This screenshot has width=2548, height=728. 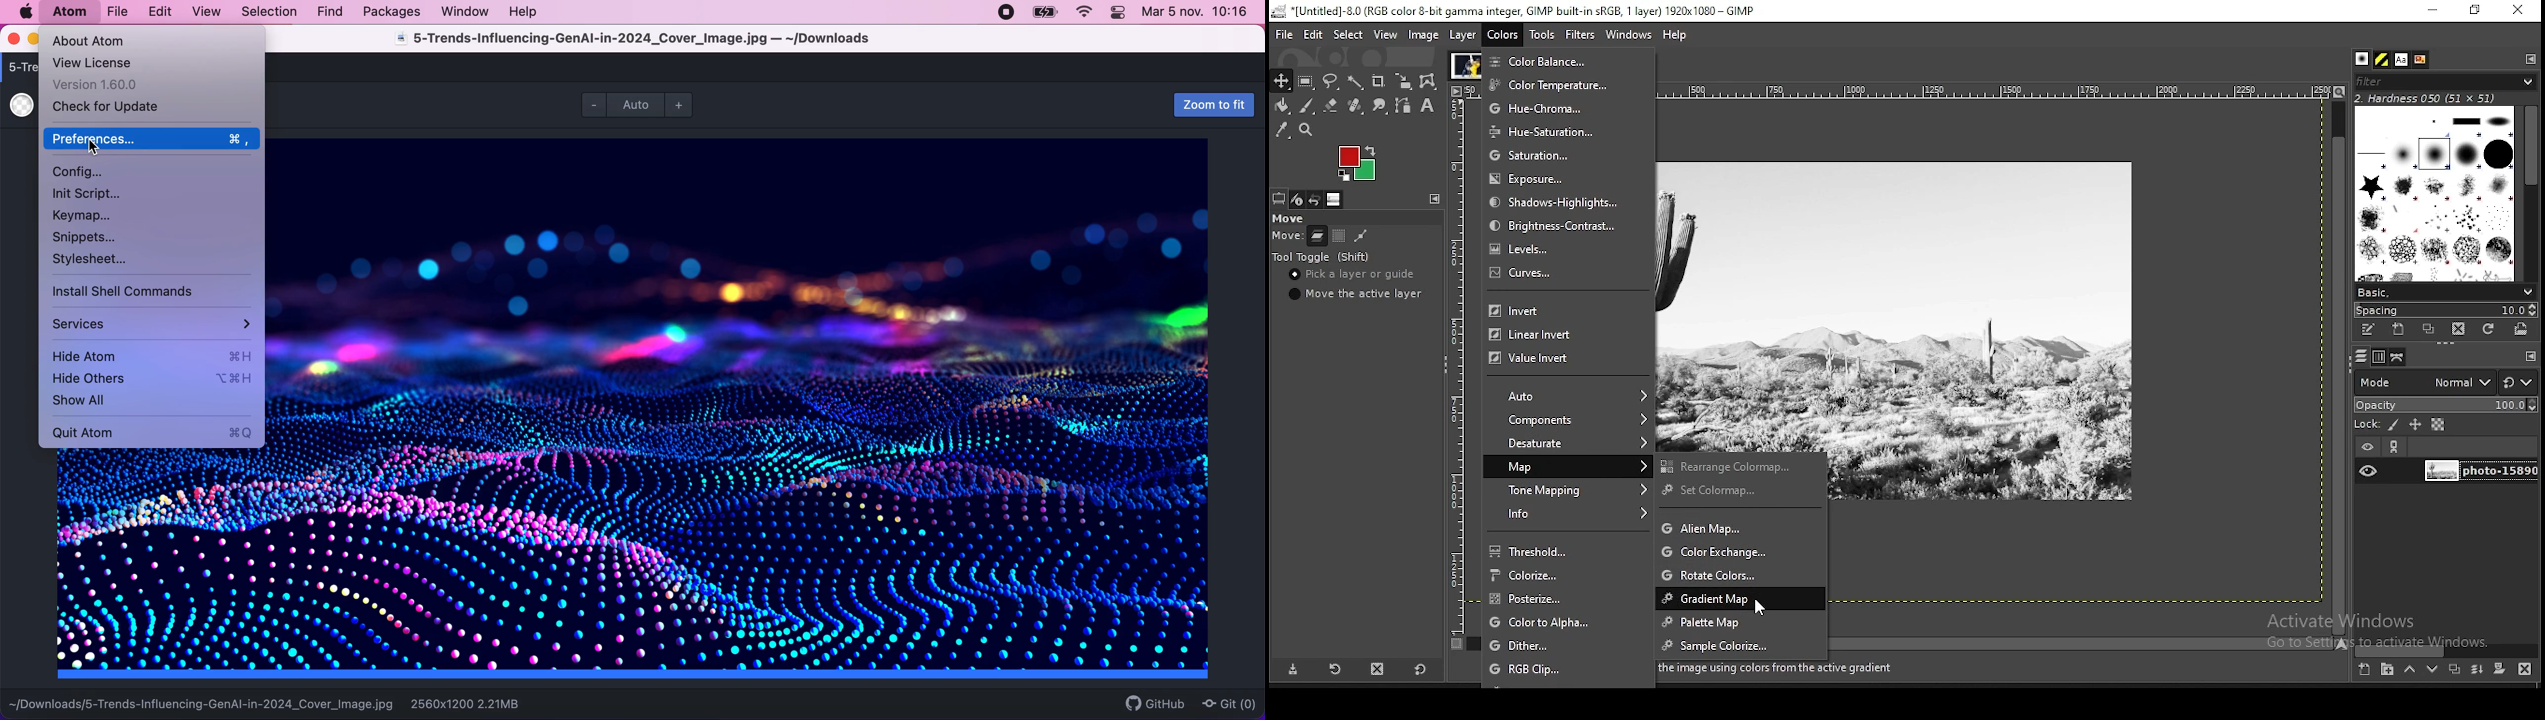 I want to click on rgb clip, so click(x=1568, y=669).